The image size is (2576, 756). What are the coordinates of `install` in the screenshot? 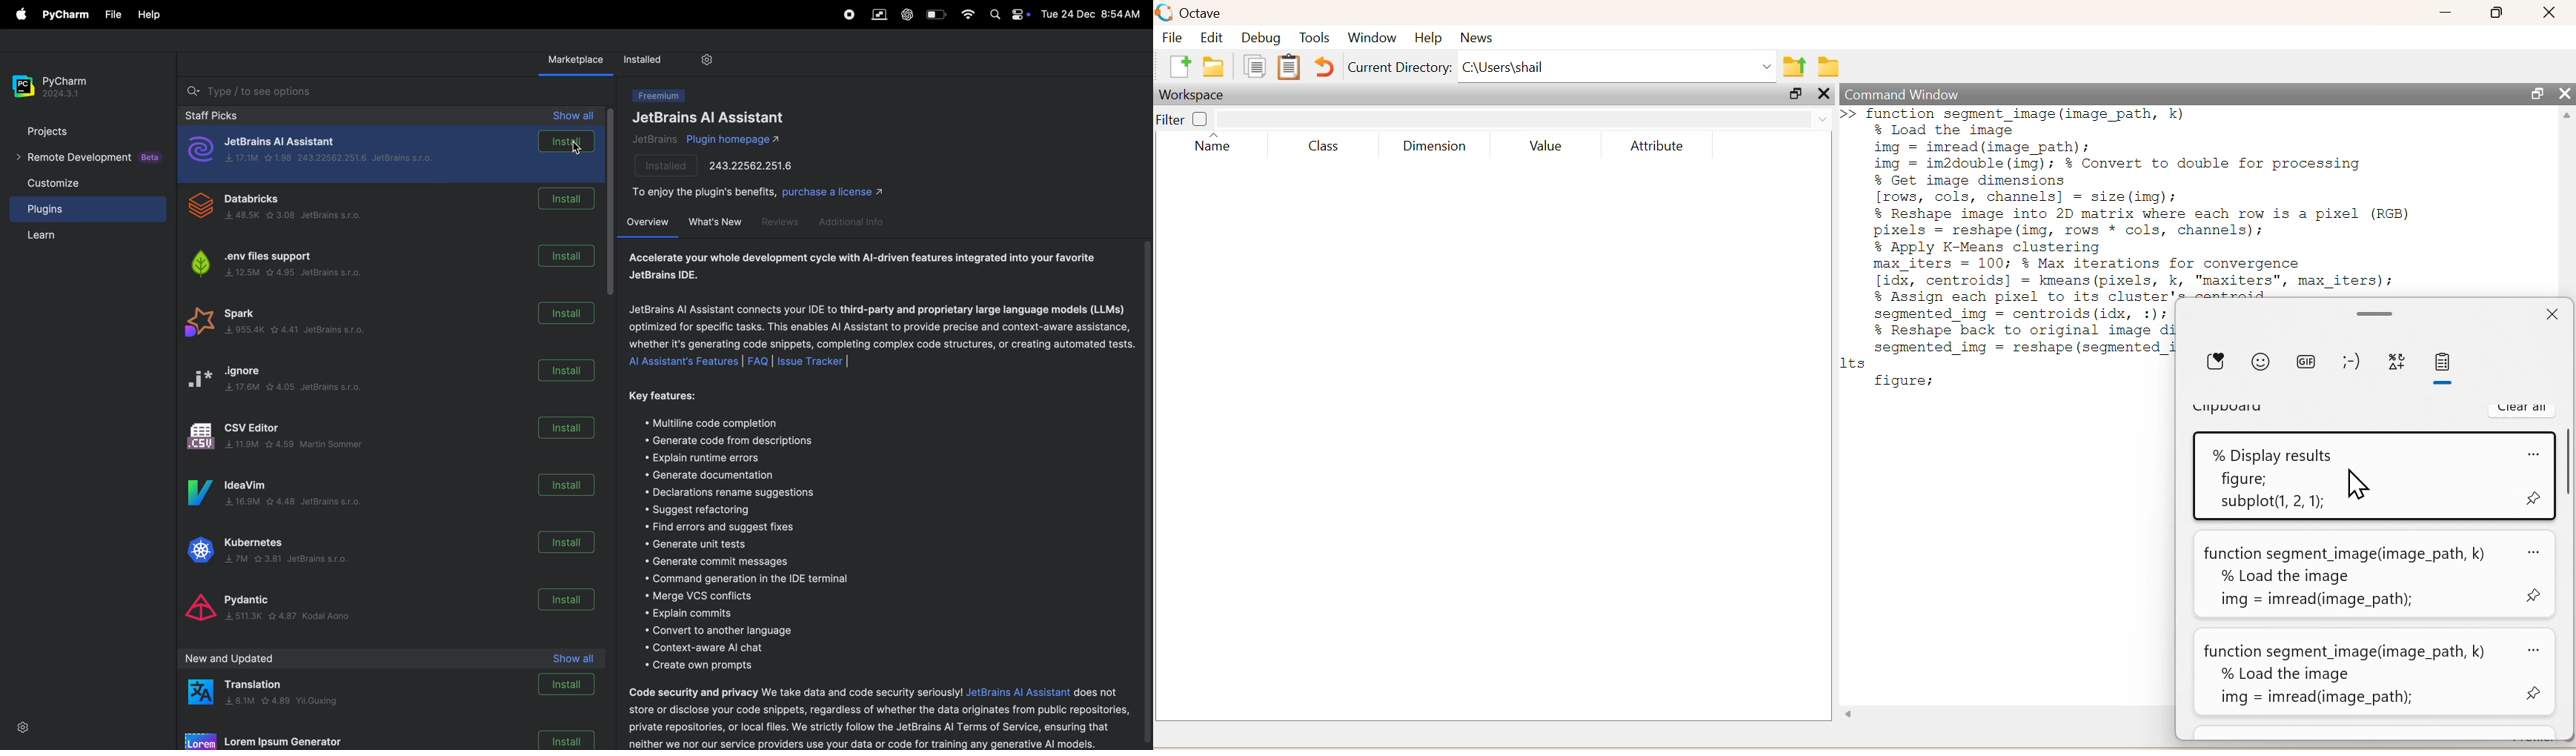 It's located at (567, 482).